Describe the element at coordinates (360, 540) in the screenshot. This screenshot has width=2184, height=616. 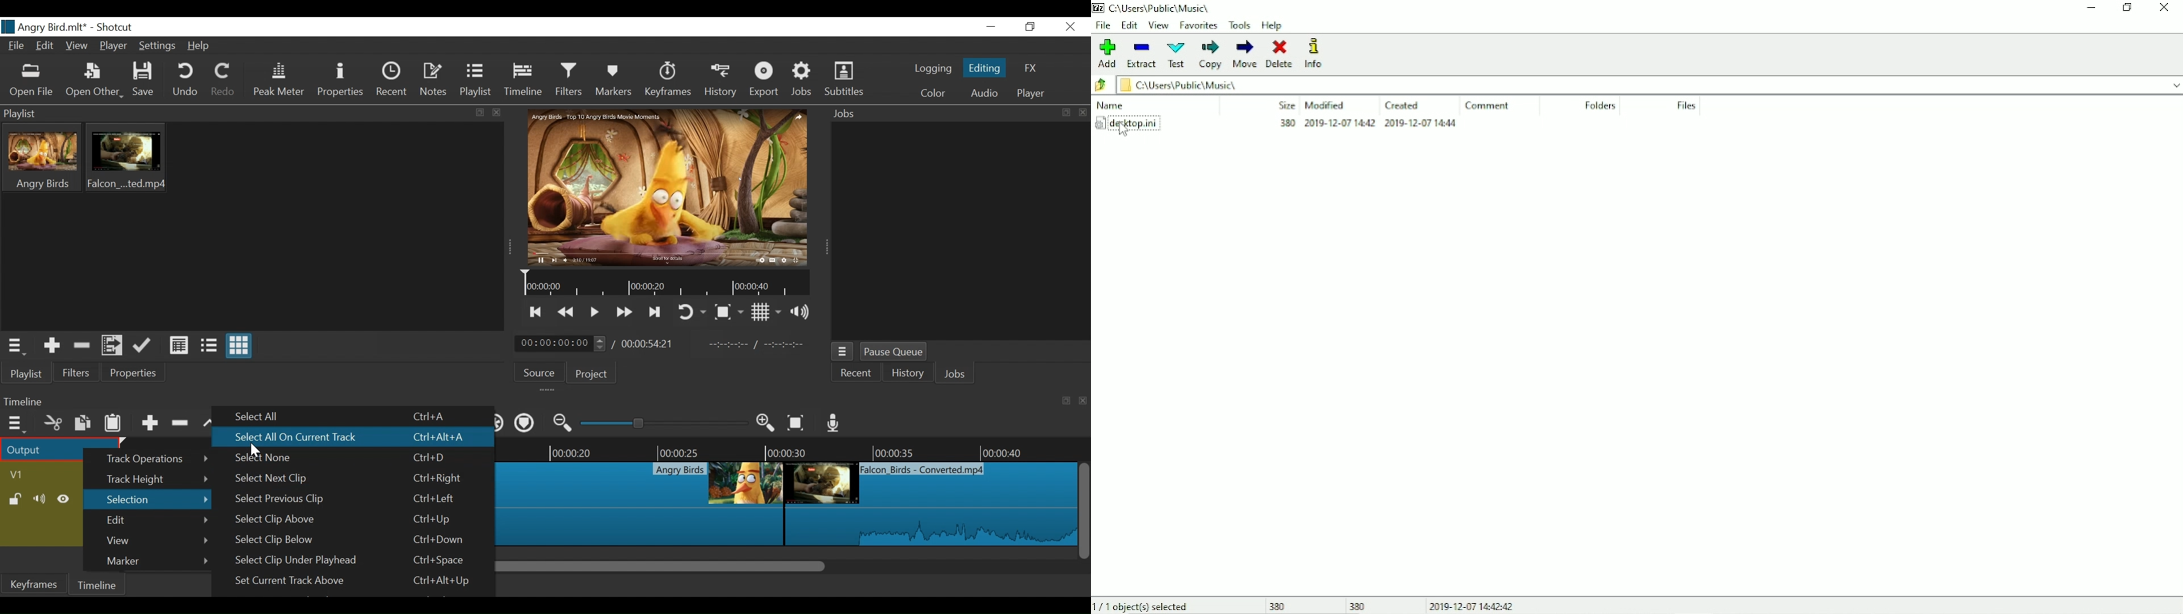
I see `Select Clip Below` at that location.